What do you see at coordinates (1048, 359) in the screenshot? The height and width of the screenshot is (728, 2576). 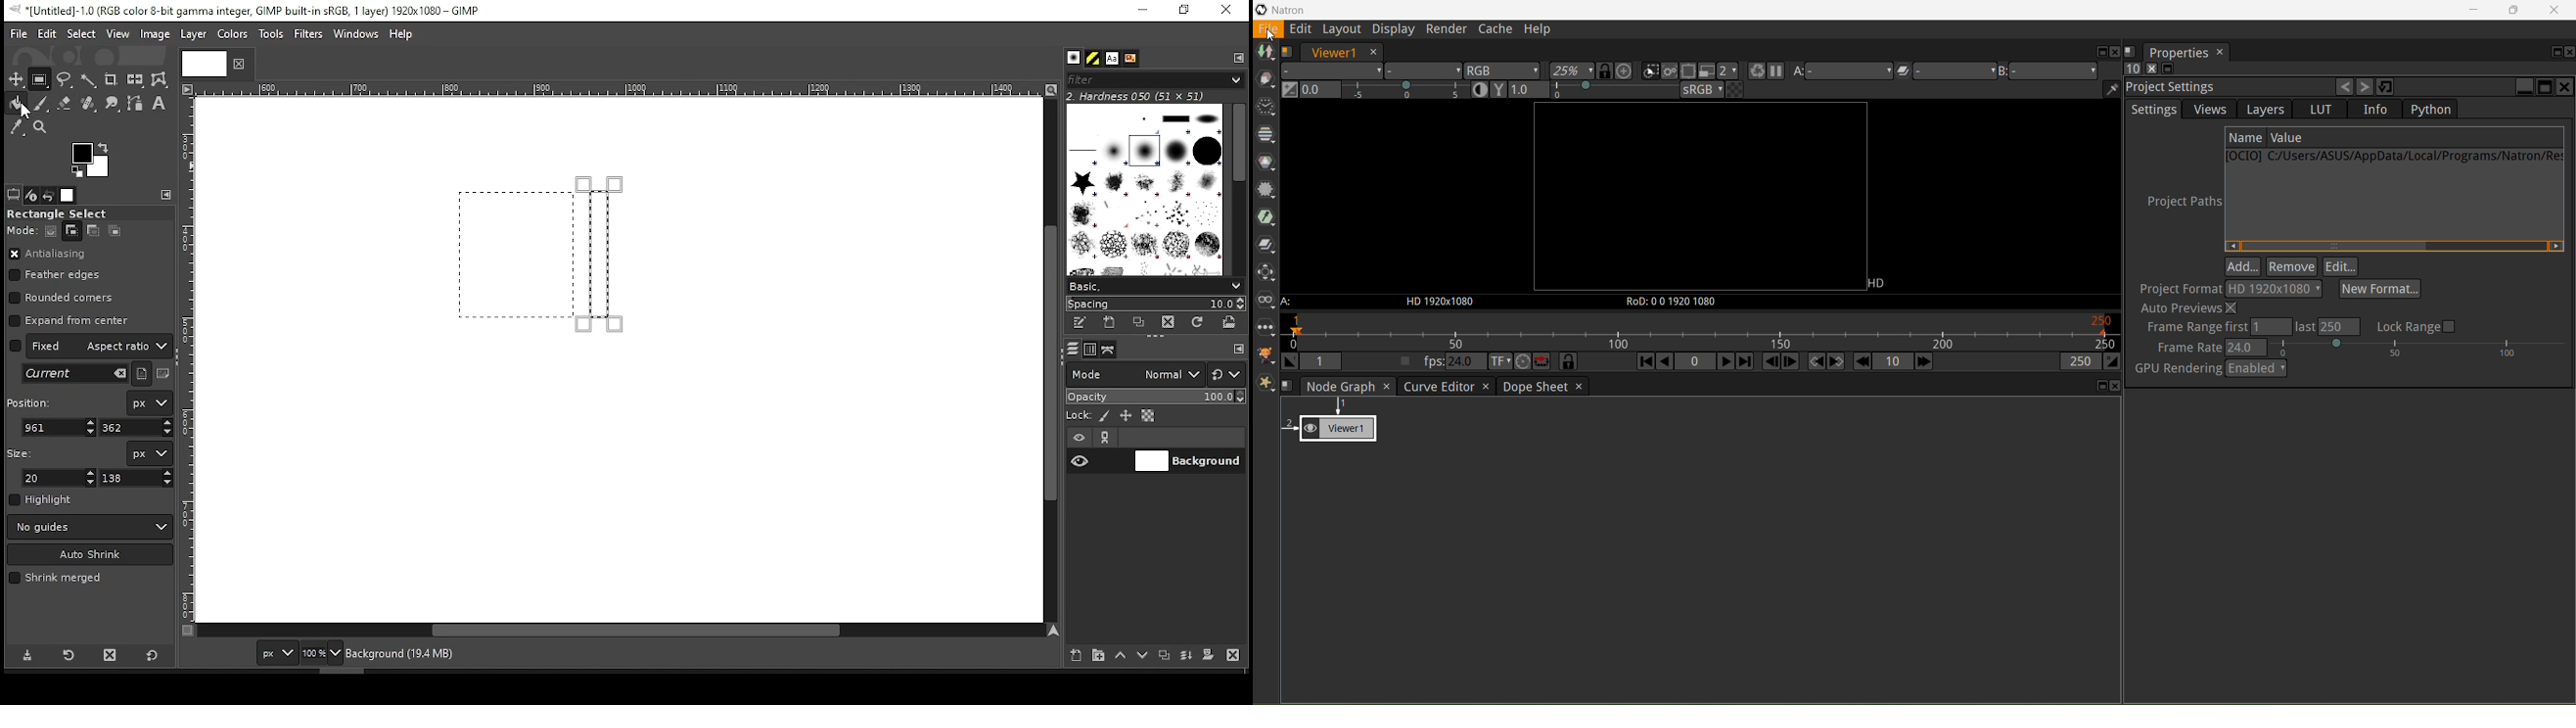 I see `scroll bar` at bounding box center [1048, 359].